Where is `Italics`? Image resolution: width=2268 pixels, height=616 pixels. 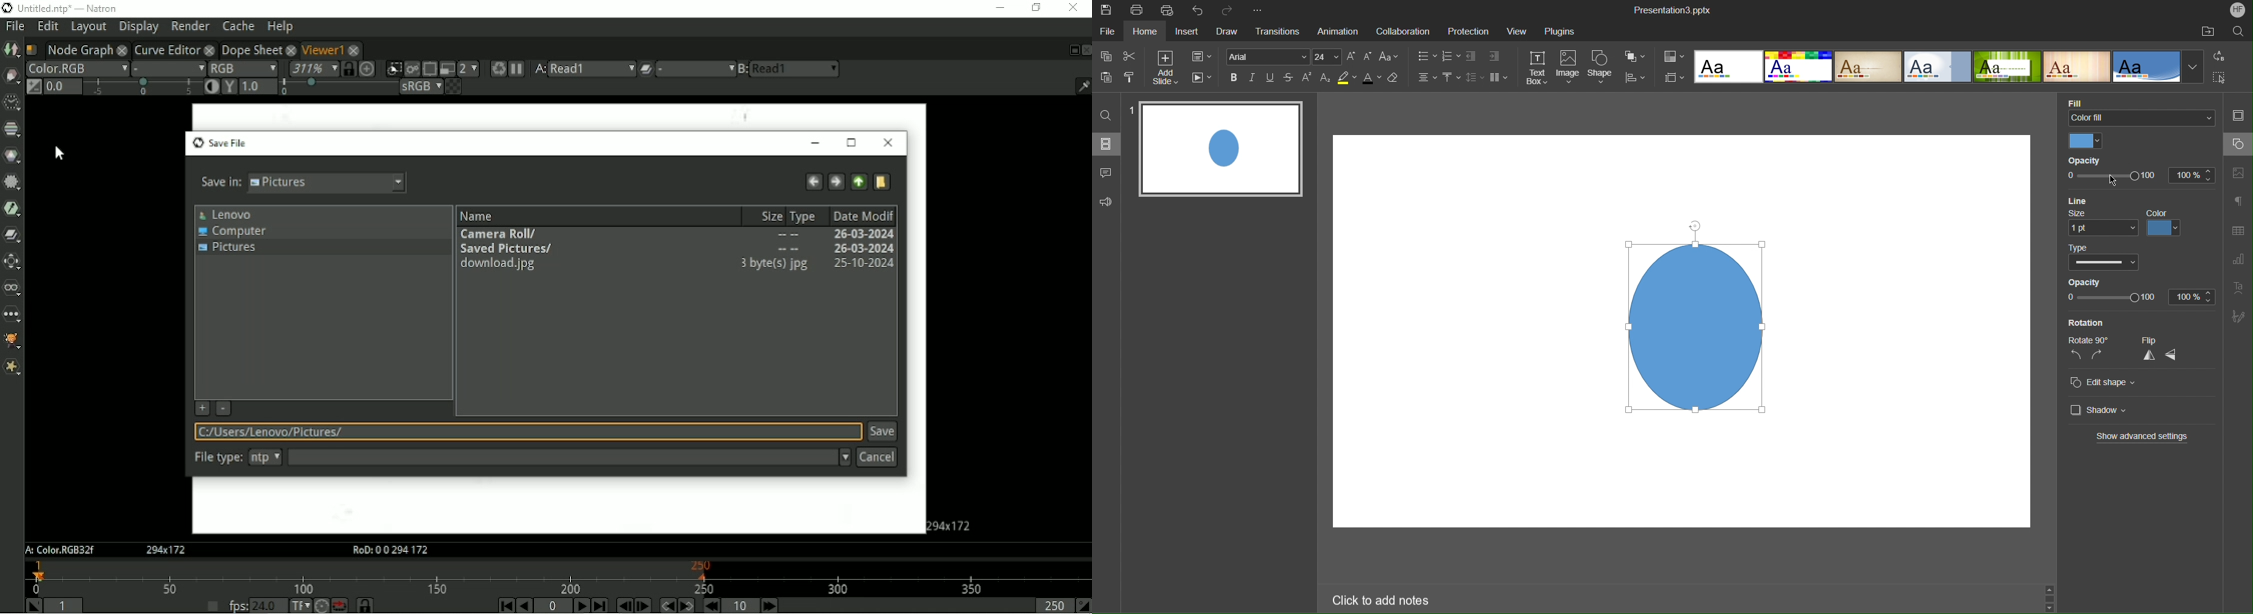 Italics is located at coordinates (1253, 79).